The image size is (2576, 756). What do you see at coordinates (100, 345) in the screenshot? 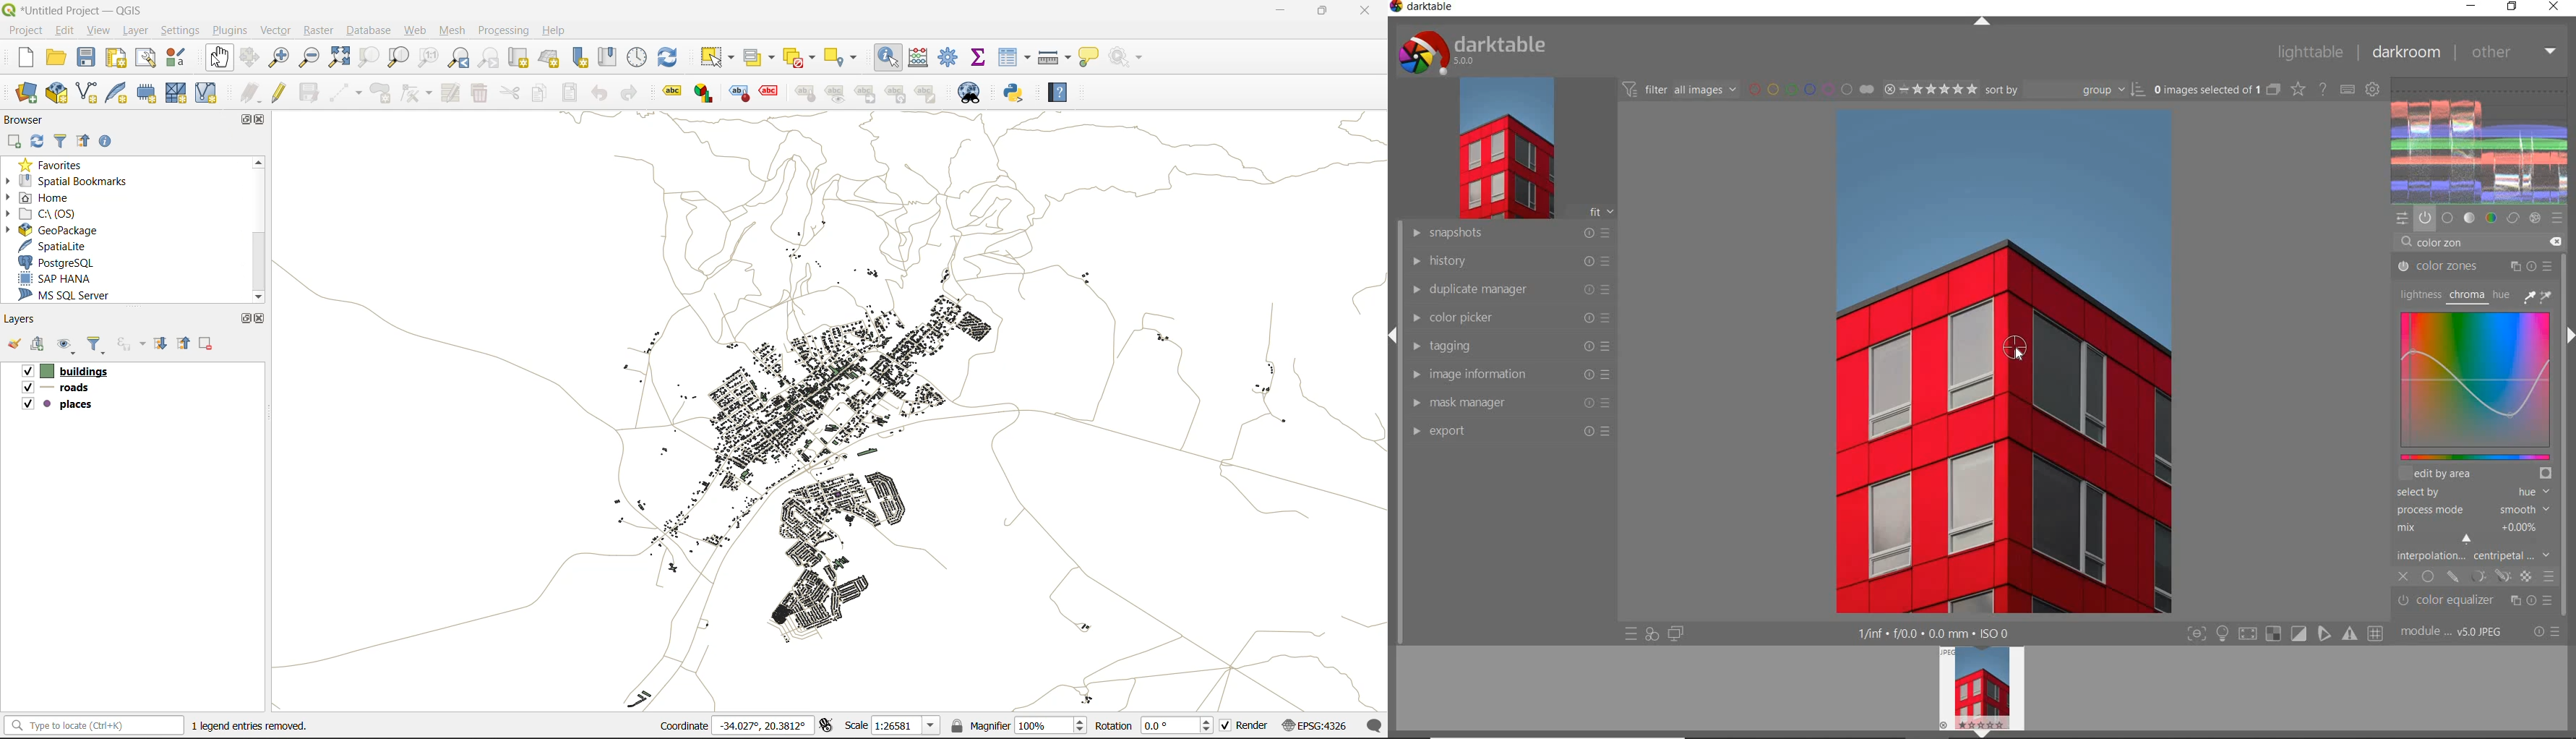
I see `filter ` at bounding box center [100, 345].